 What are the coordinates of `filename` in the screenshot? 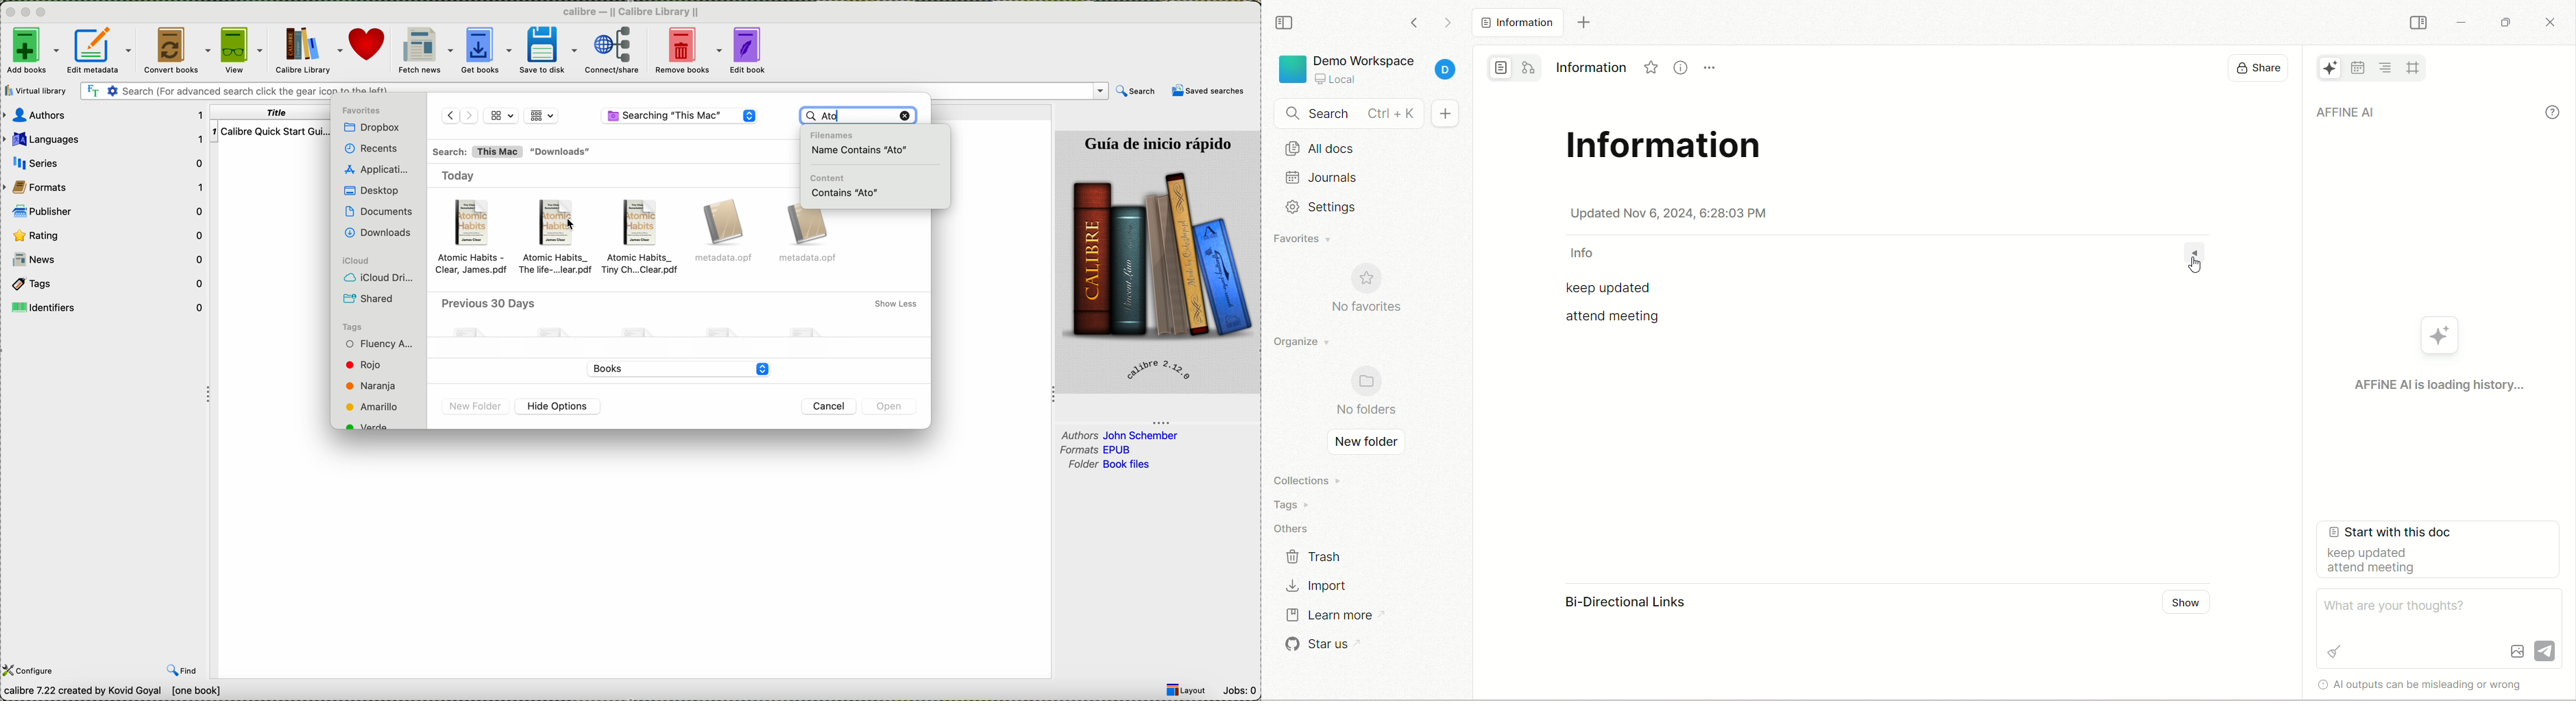 It's located at (837, 133).